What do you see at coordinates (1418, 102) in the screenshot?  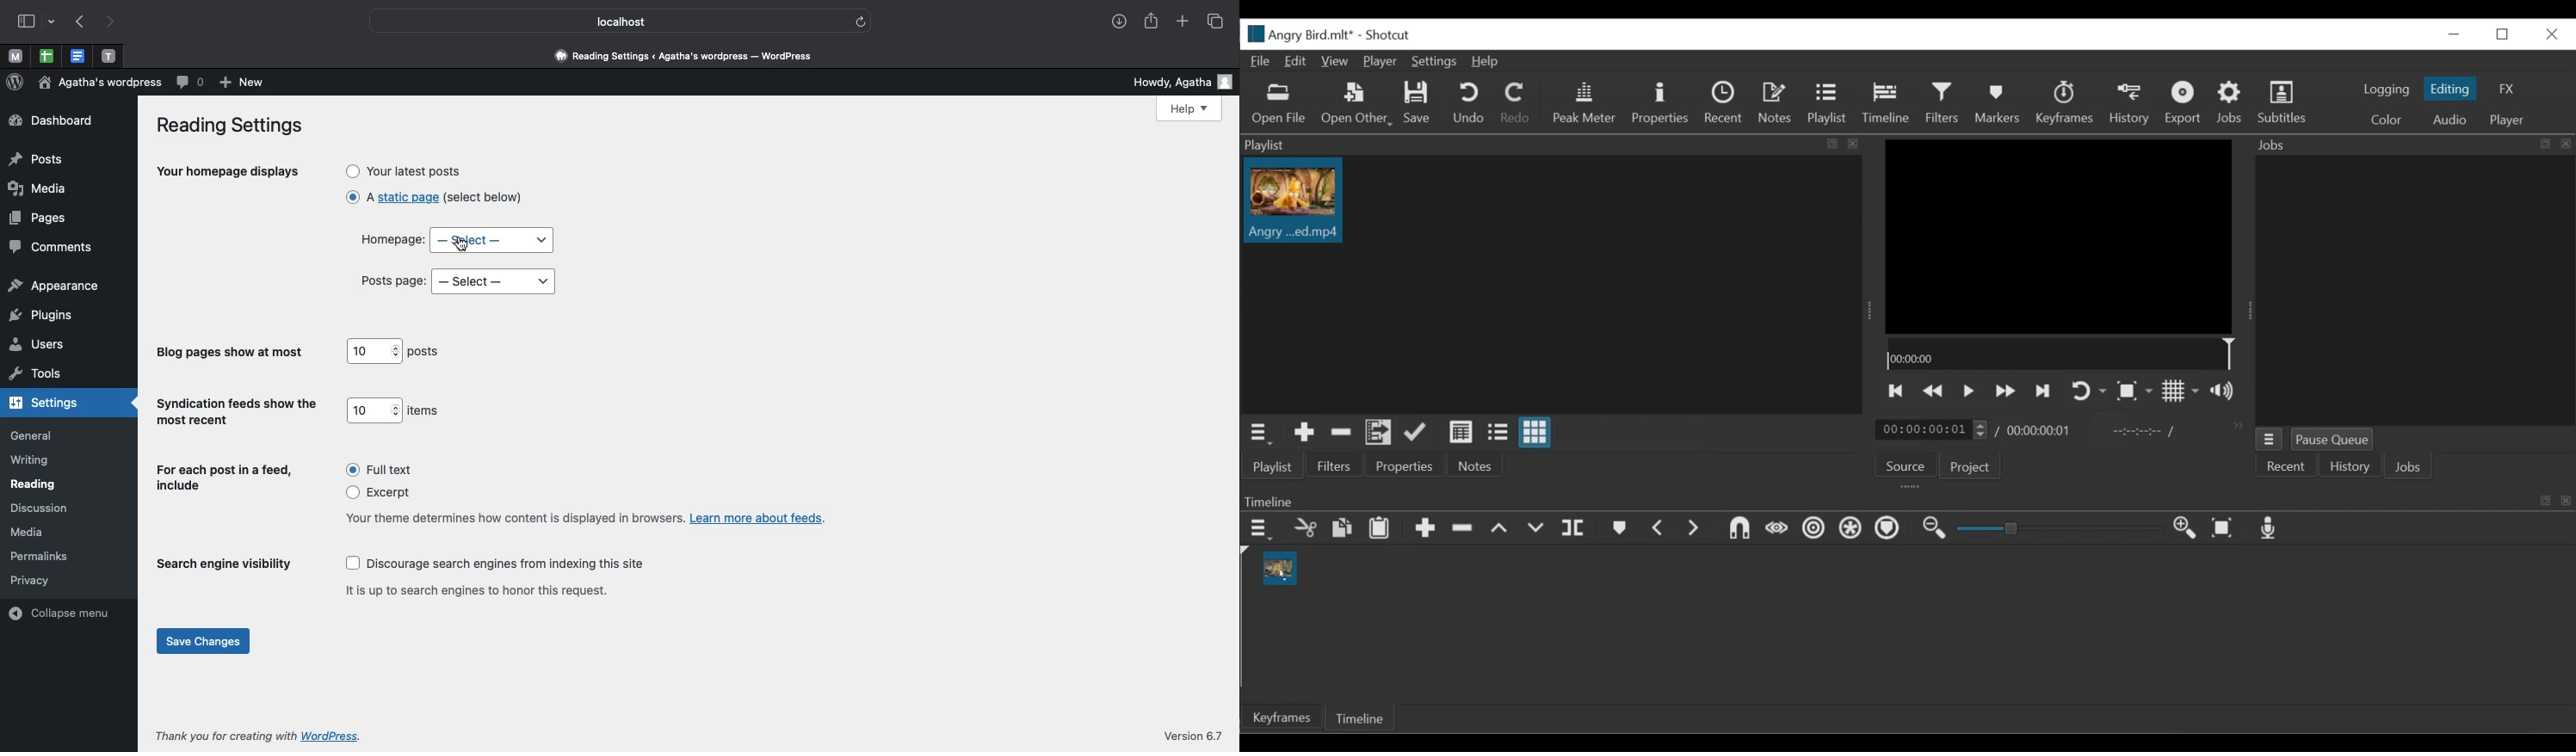 I see `Save` at bounding box center [1418, 102].